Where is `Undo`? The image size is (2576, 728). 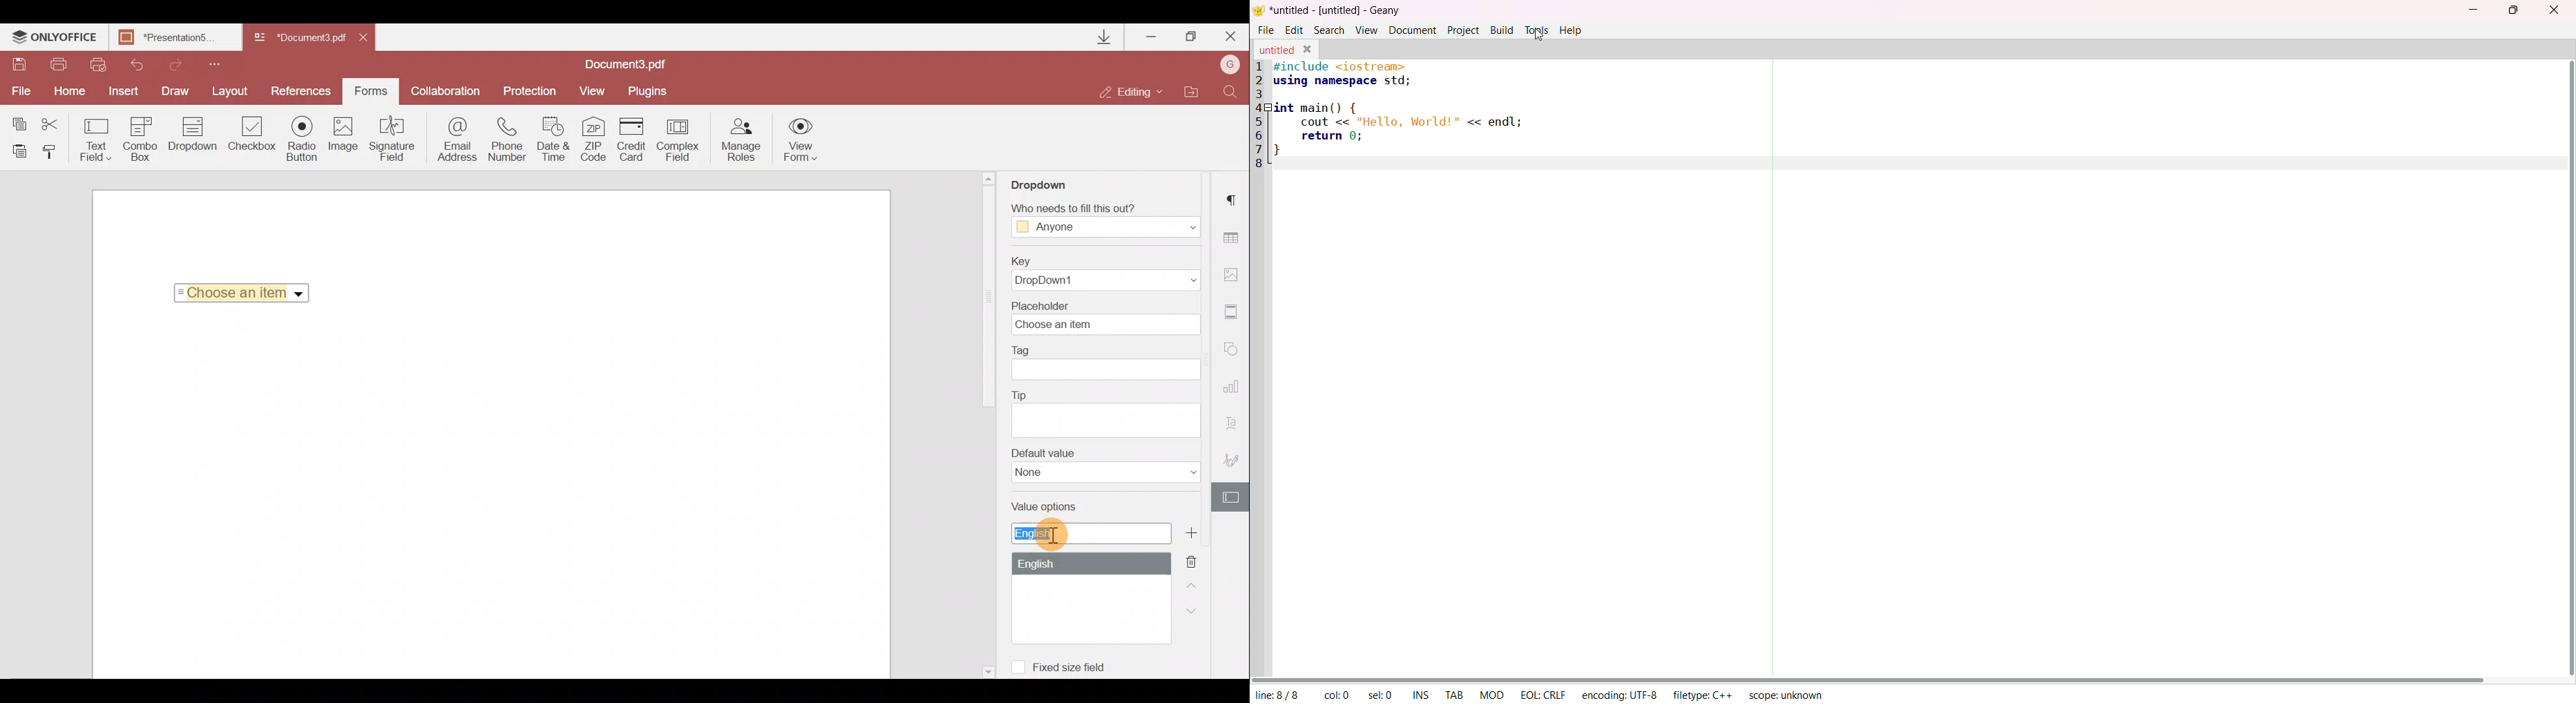 Undo is located at coordinates (132, 62).